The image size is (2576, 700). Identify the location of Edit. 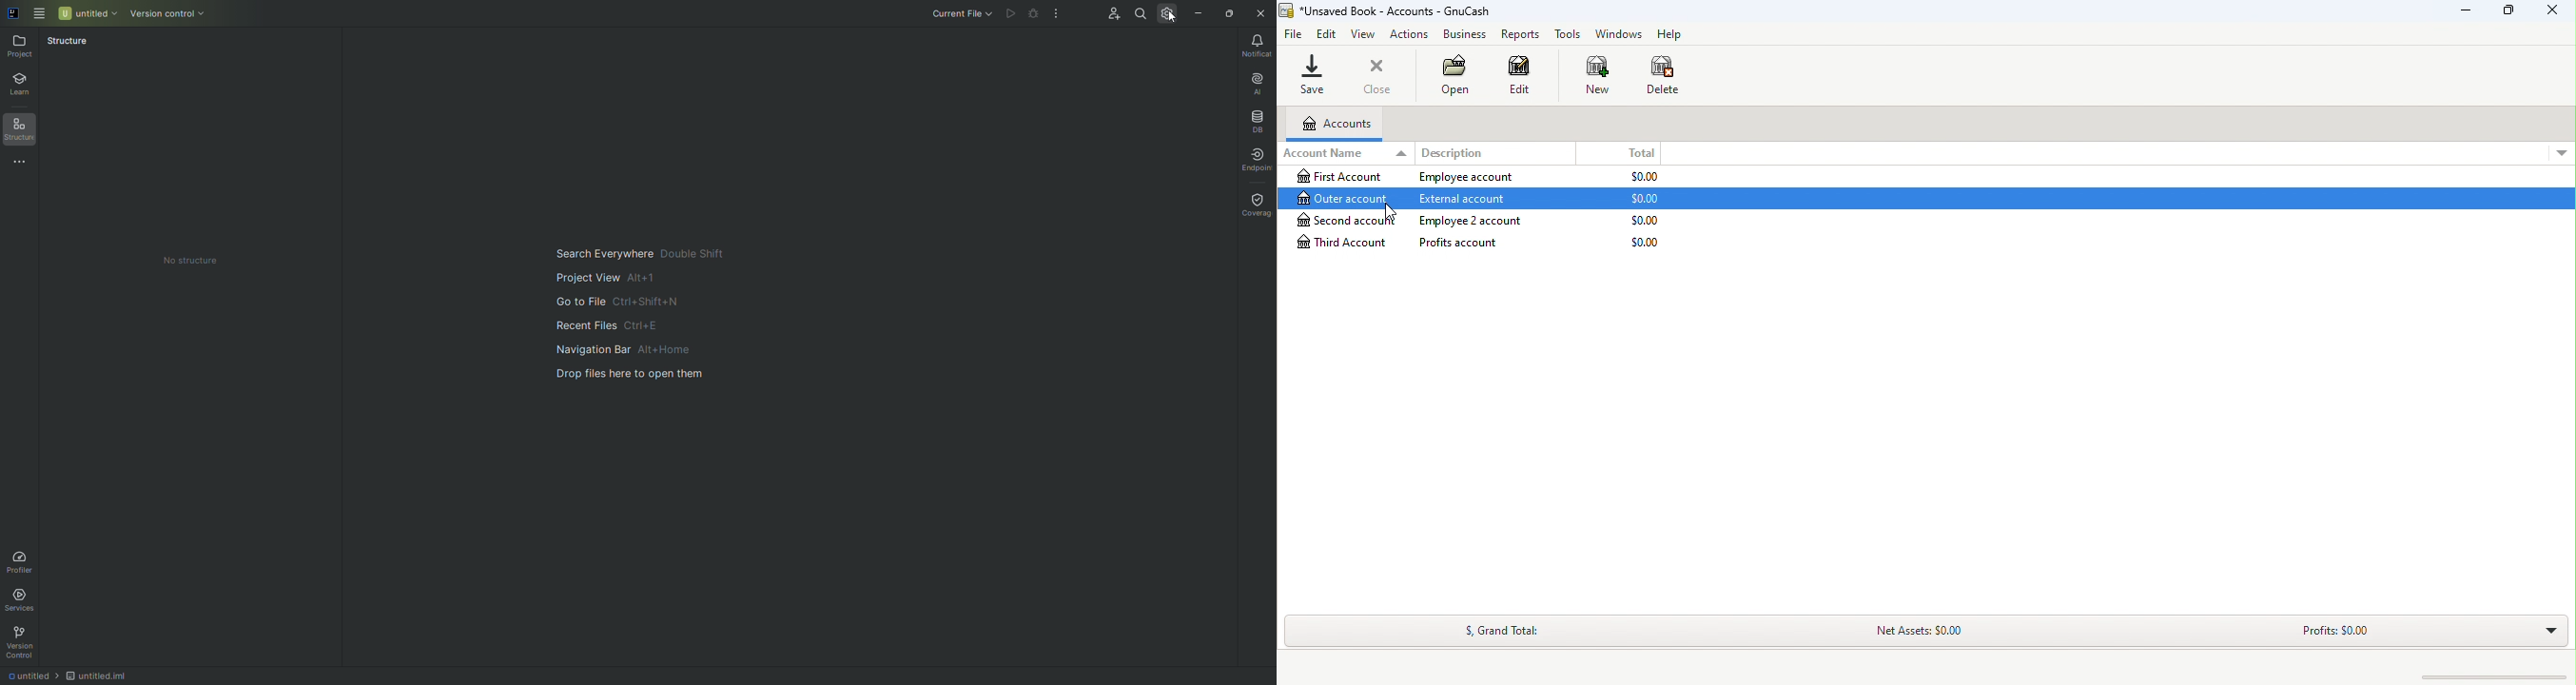
(1328, 35).